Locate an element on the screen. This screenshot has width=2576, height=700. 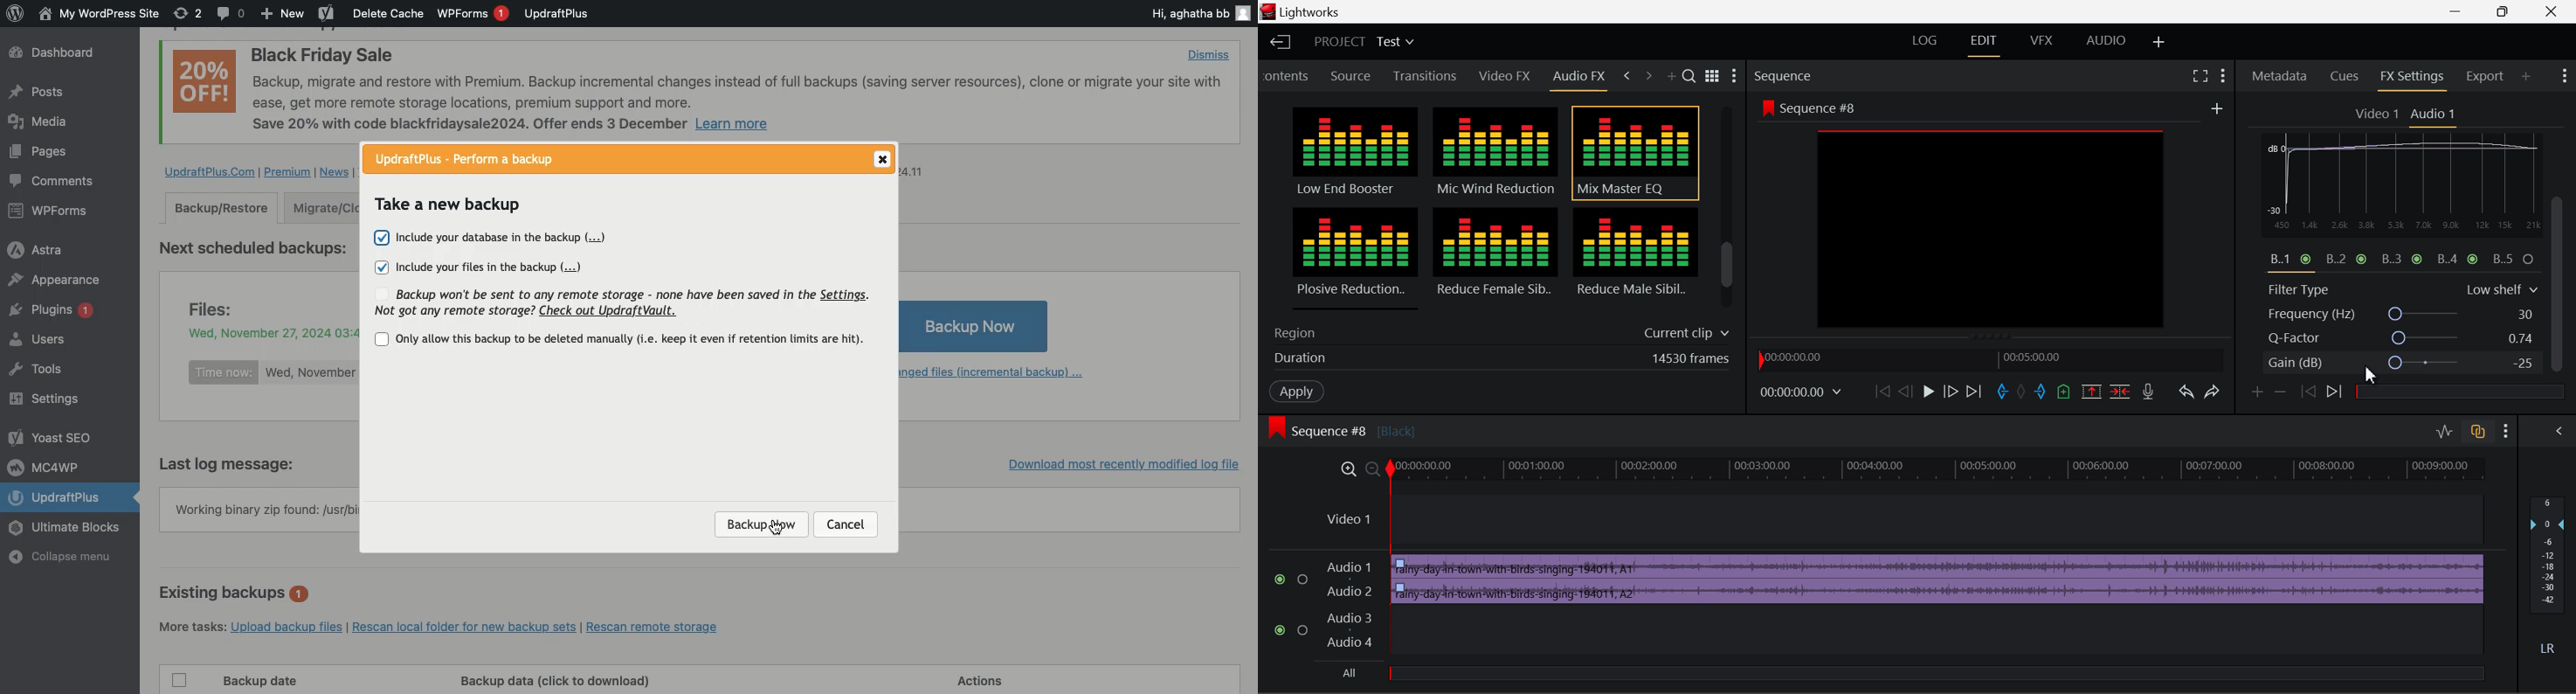
Backup, migrate and restore with Premium. Backup incremental changes instead of full backups (saving server resources), clone or migrate your site withease, get more remote storage locations, premium support and more. Save 20% with code blackfridaysale2024. Offer ends 3 December Learn more is located at coordinates (739, 106).